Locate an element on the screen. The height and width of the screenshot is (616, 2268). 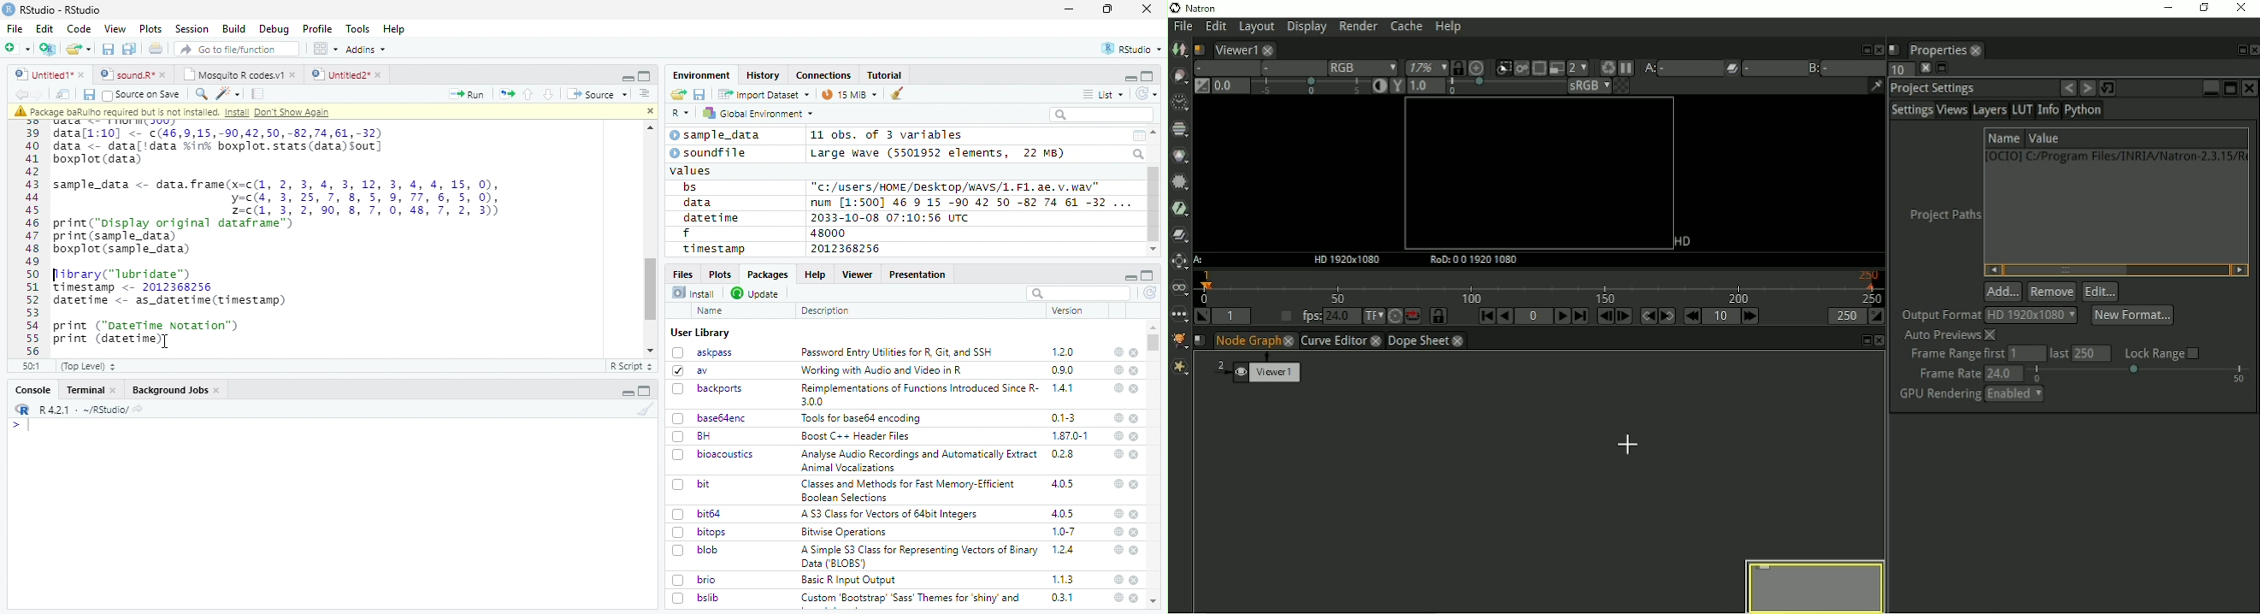
Packages is located at coordinates (766, 275).